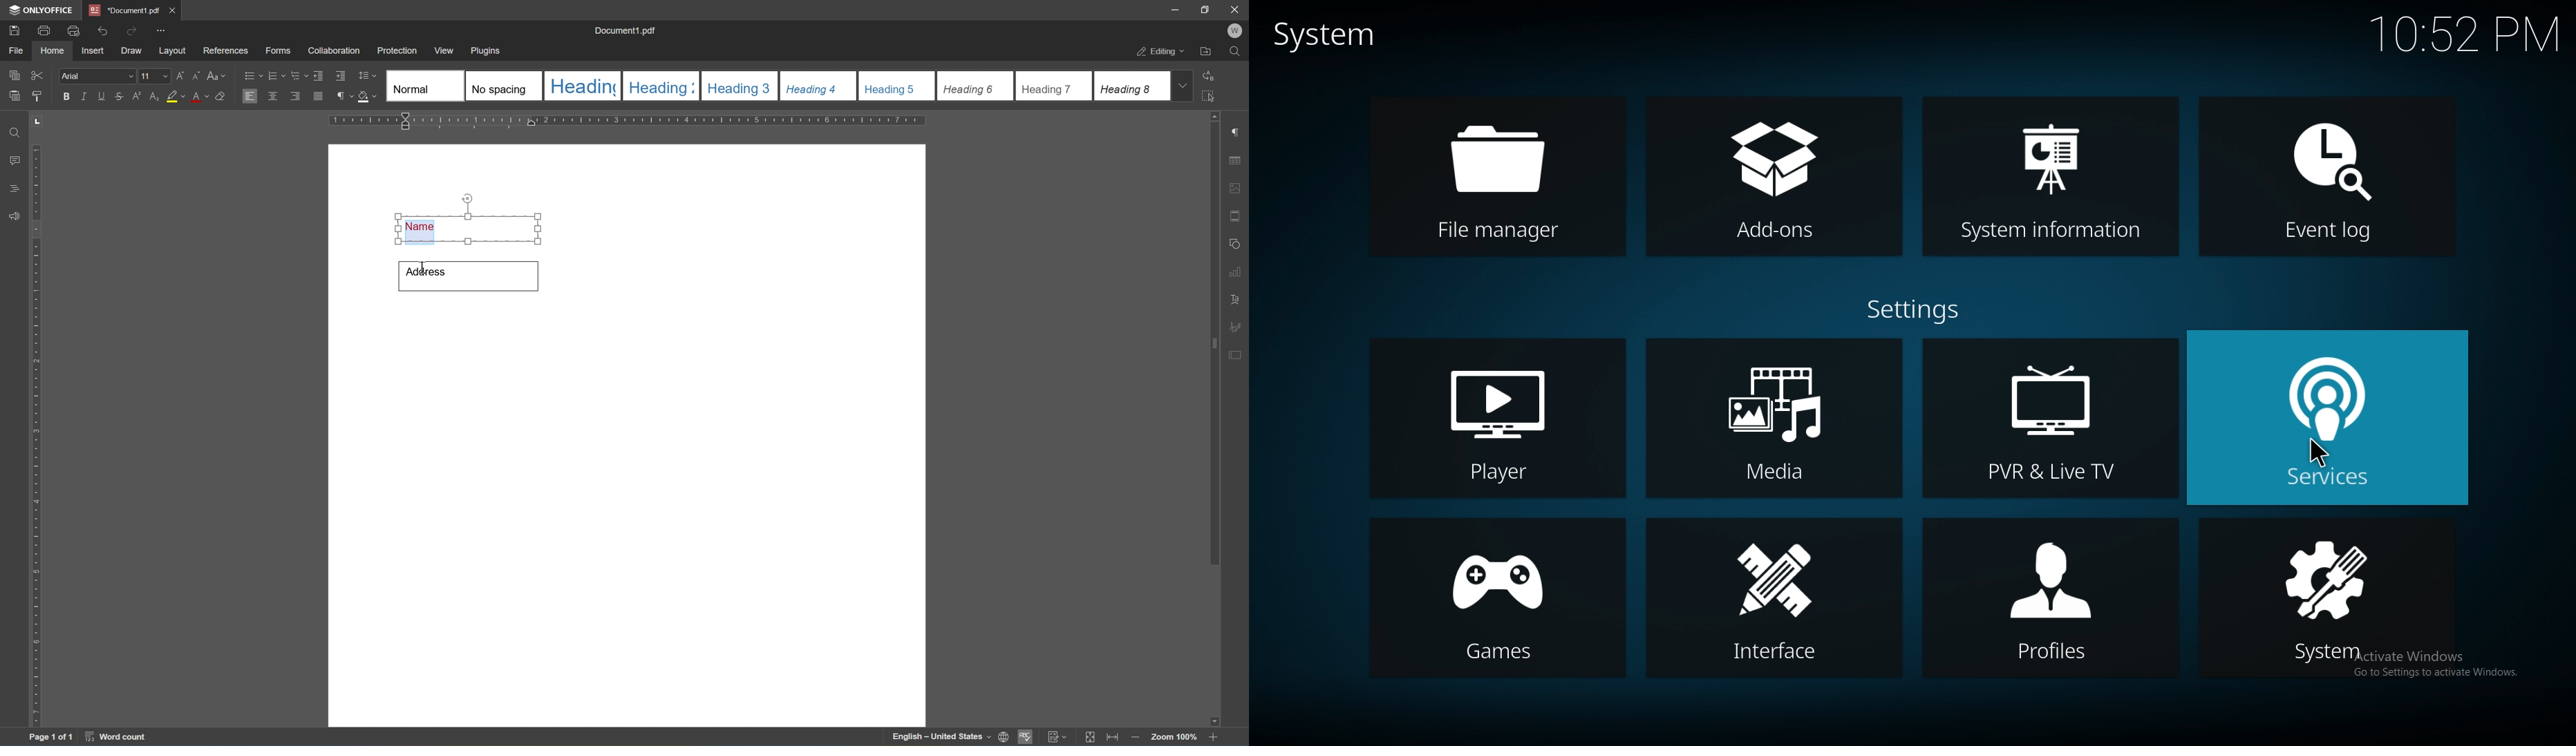 Image resolution: width=2576 pixels, height=756 pixels. I want to click on header and footer settings, so click(1234, 215).